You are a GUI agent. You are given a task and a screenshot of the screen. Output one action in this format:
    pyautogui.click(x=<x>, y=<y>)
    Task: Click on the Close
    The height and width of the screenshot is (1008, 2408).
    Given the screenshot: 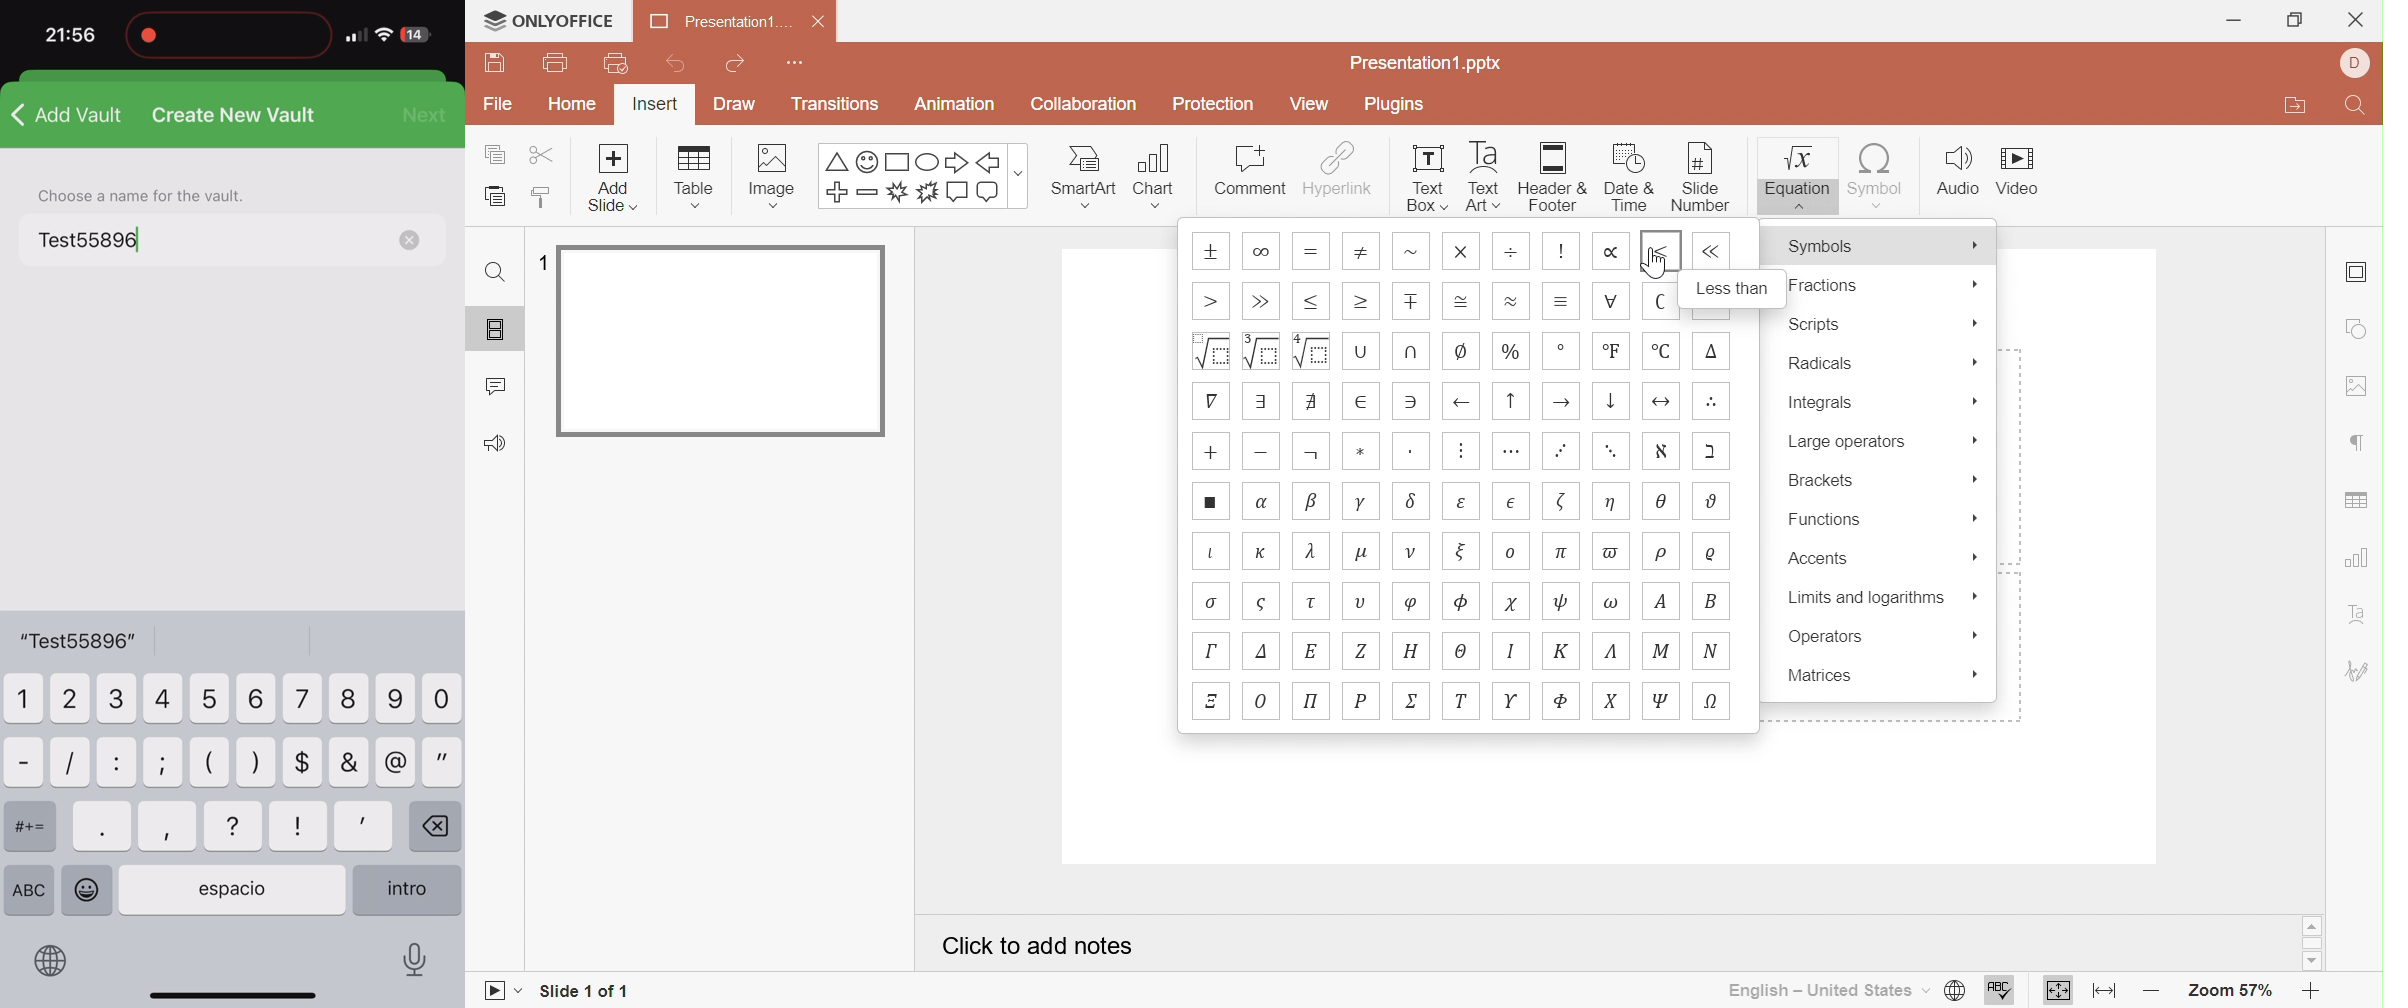 What is the action you would take?
    pyautogui.click(x=818, y=23)
    